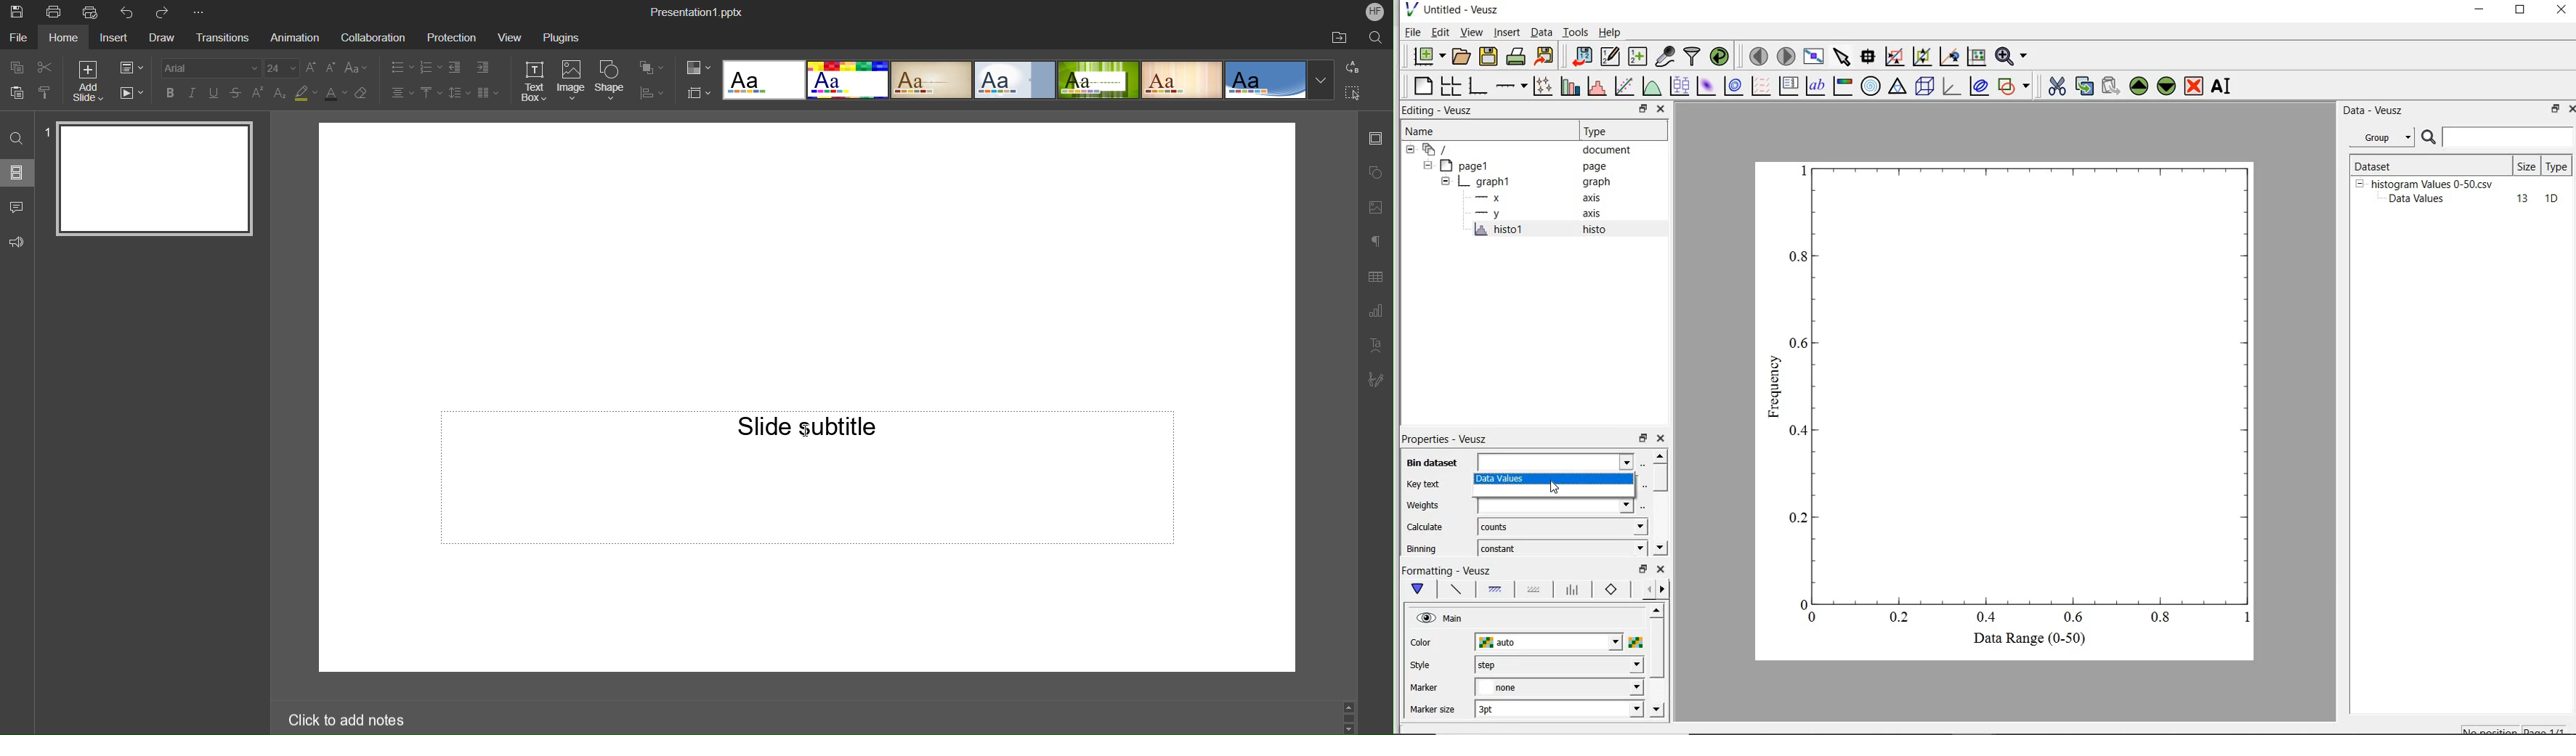 Image resolution: width=2576 pixels, height=756 pixels. Describe the element at coordinates (1376, 174) in the screenshot. I see `Shape Settings` at that location.